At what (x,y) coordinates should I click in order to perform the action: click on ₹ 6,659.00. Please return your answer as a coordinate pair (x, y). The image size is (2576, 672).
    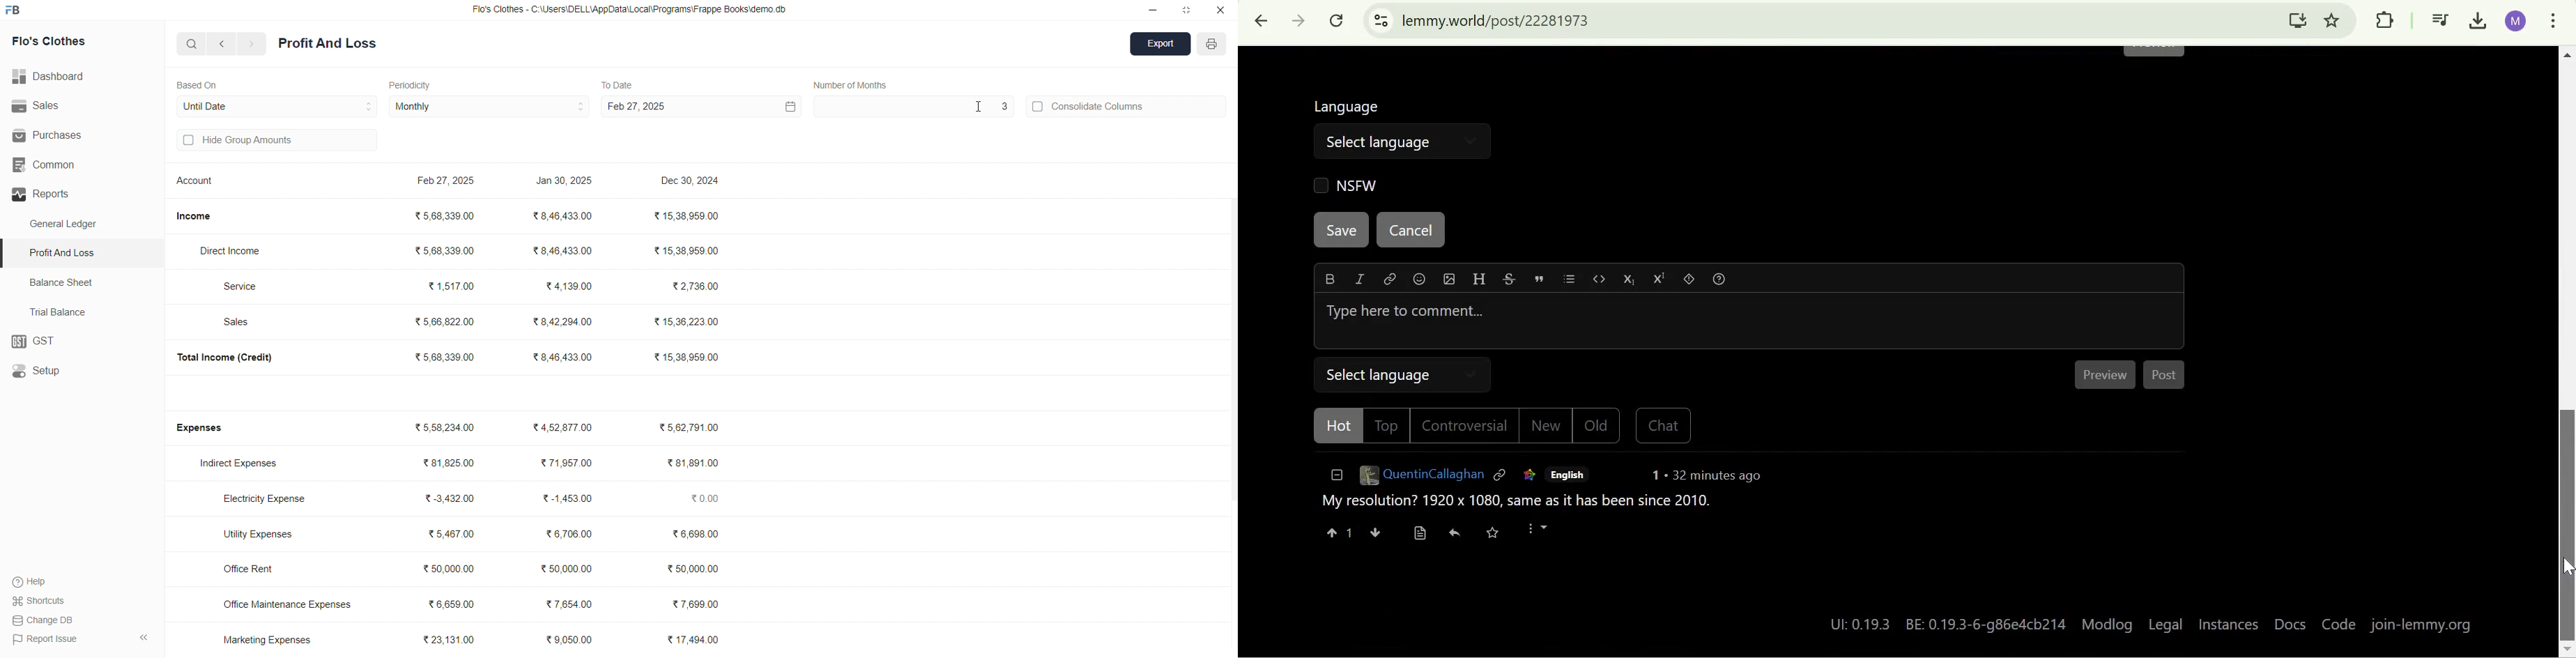
    Looking at the image, I should click on (457, 603).